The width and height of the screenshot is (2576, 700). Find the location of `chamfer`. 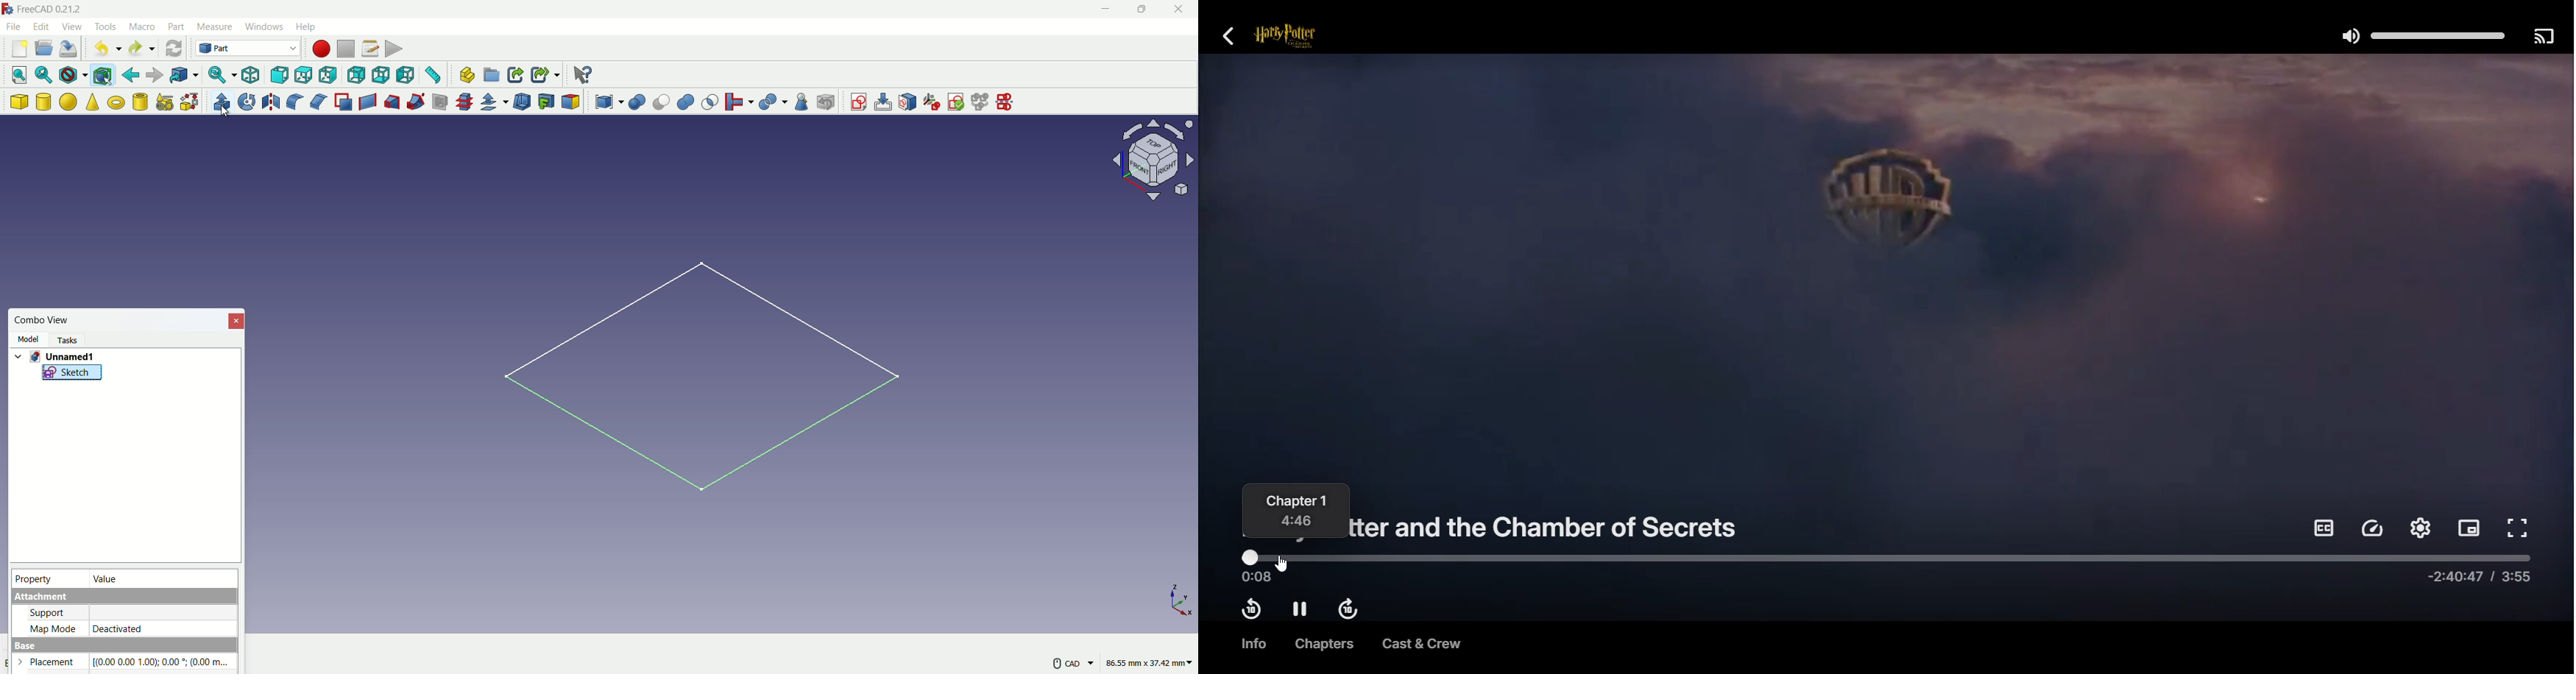

chamfer is located at coordinates (318, 102).